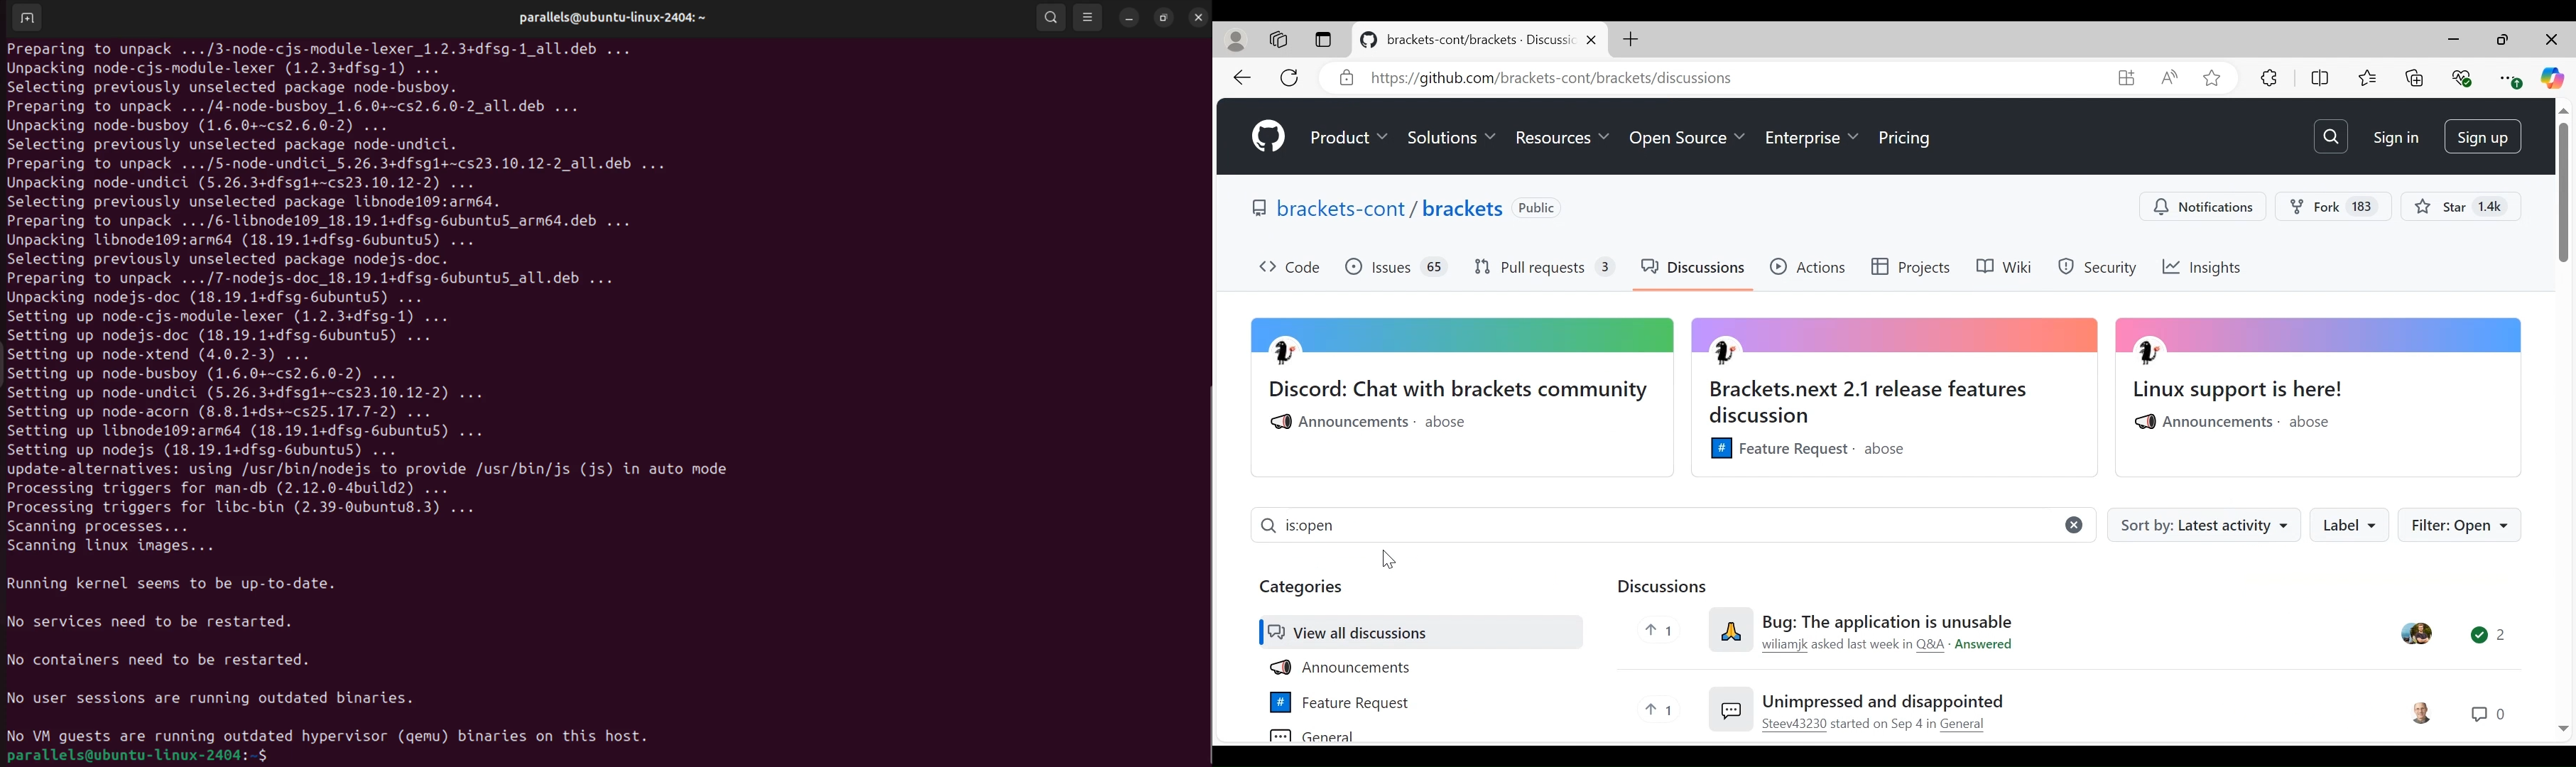 The width and height of the screenshot is (2576, 784). I want to click on Workspace, so click(1276, 39).